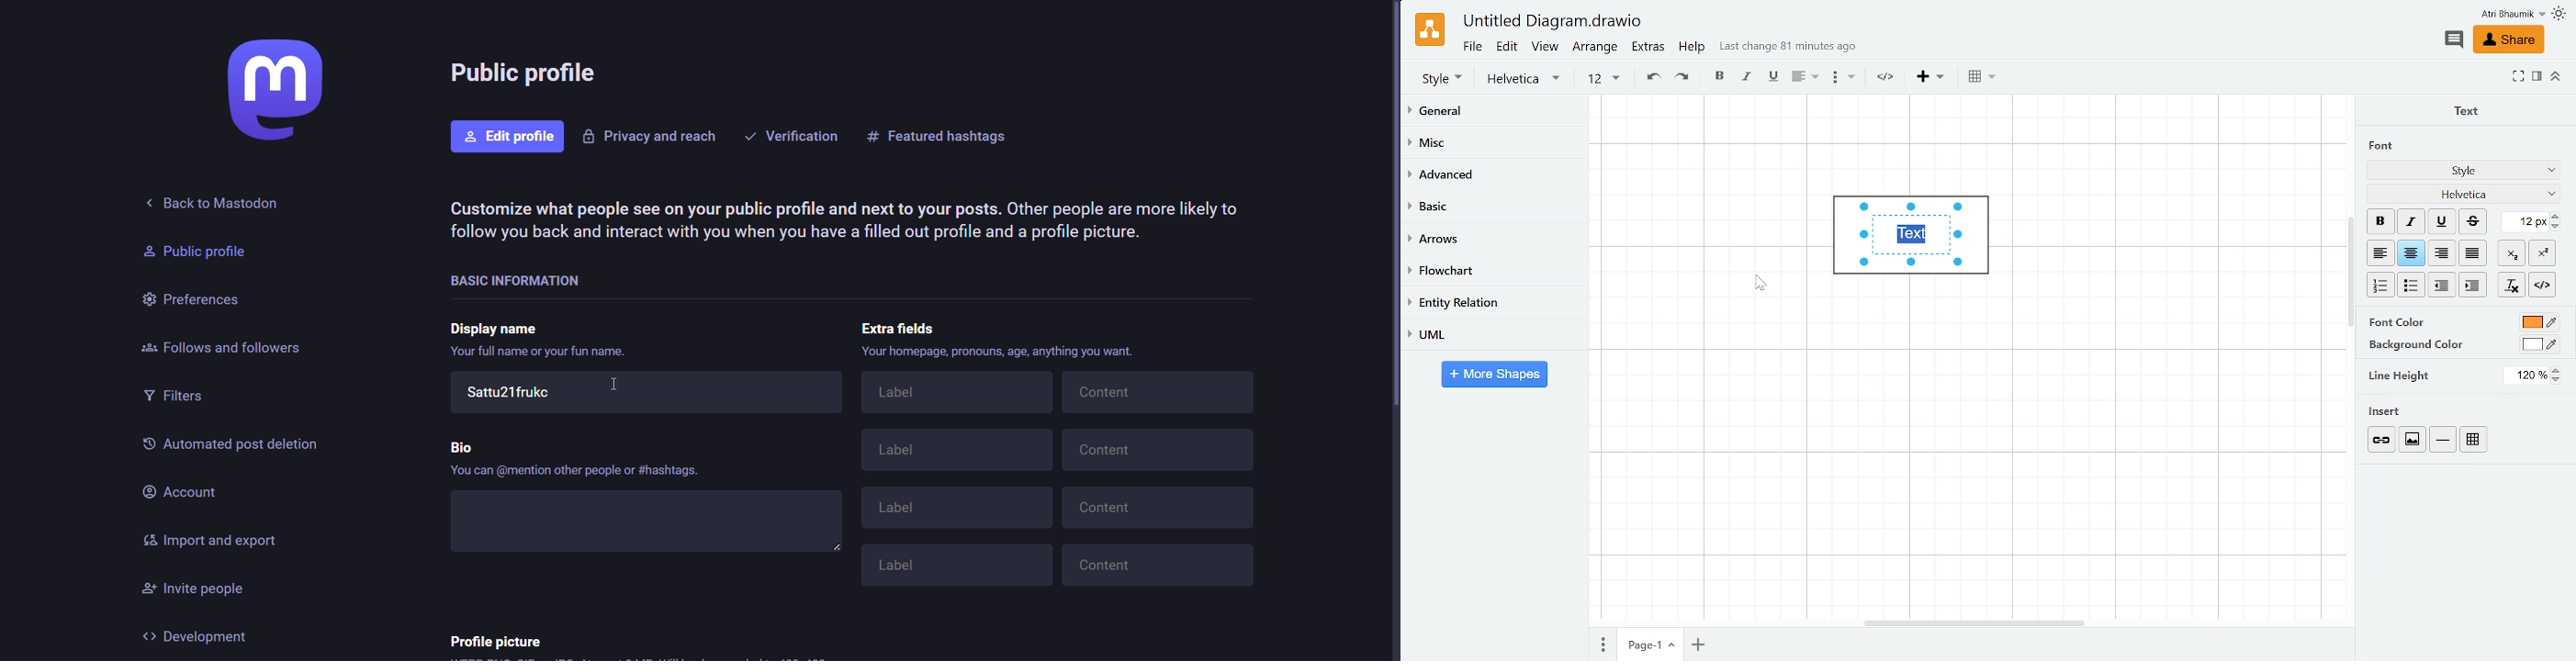  I want to click on Pages, so click(1601, 644).